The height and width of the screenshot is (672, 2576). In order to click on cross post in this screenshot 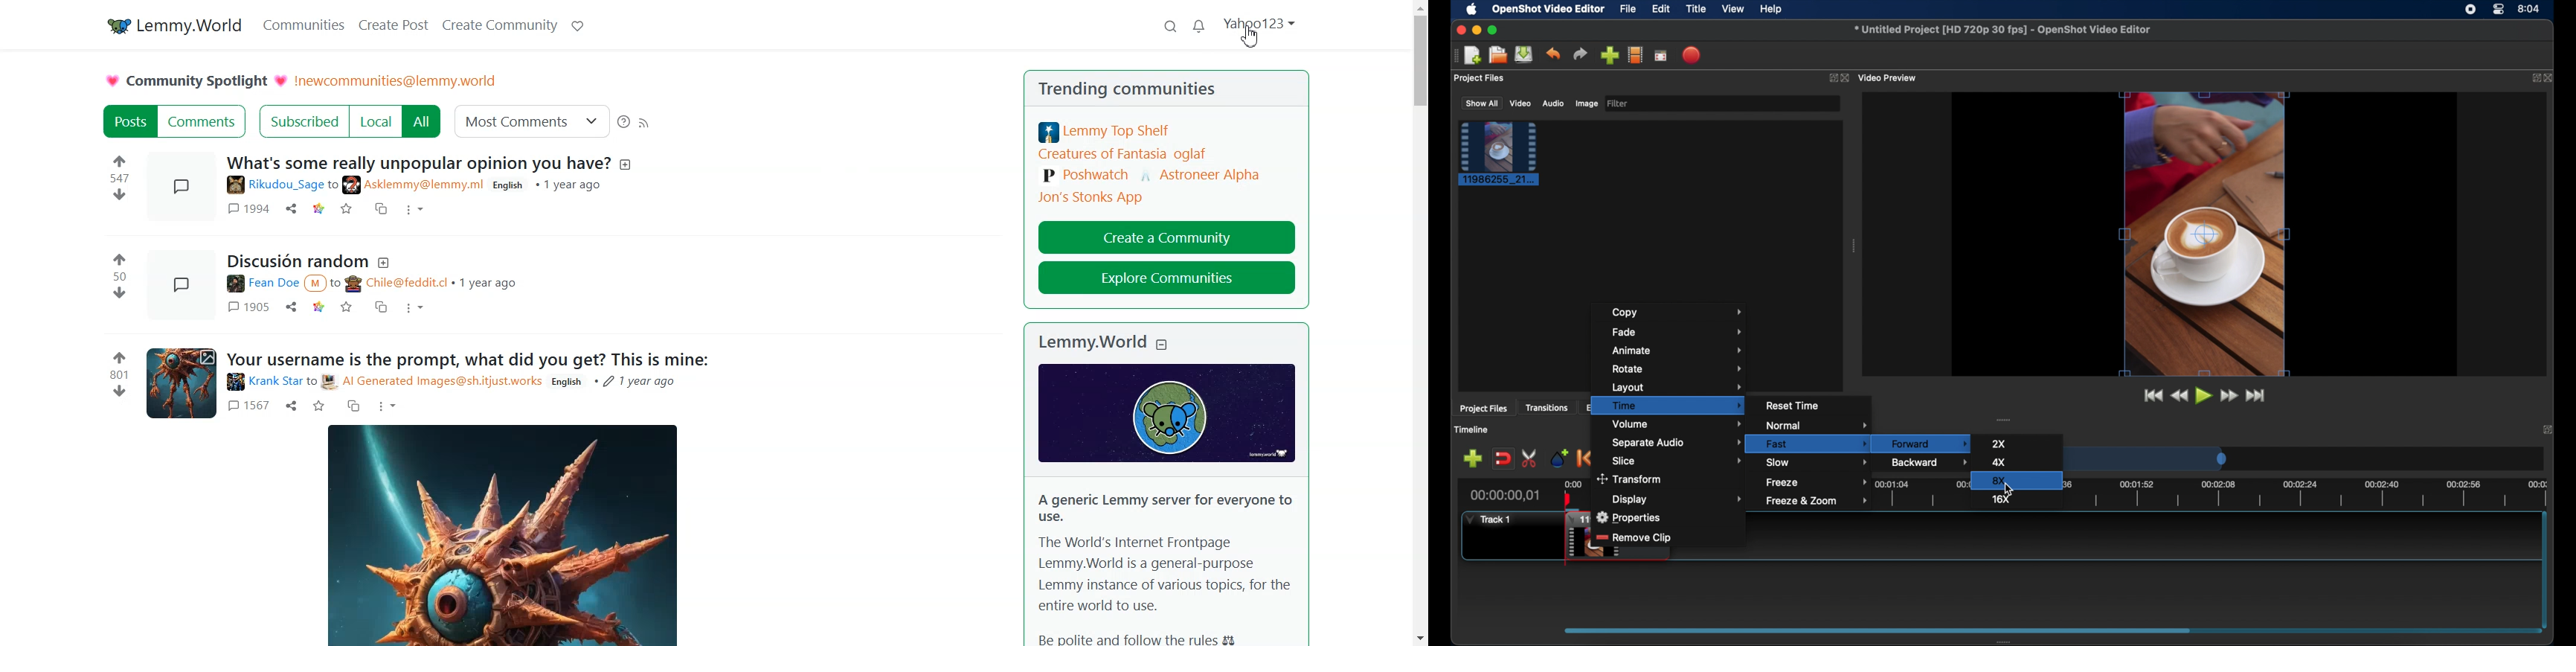, I will do `click(353, 405)`.